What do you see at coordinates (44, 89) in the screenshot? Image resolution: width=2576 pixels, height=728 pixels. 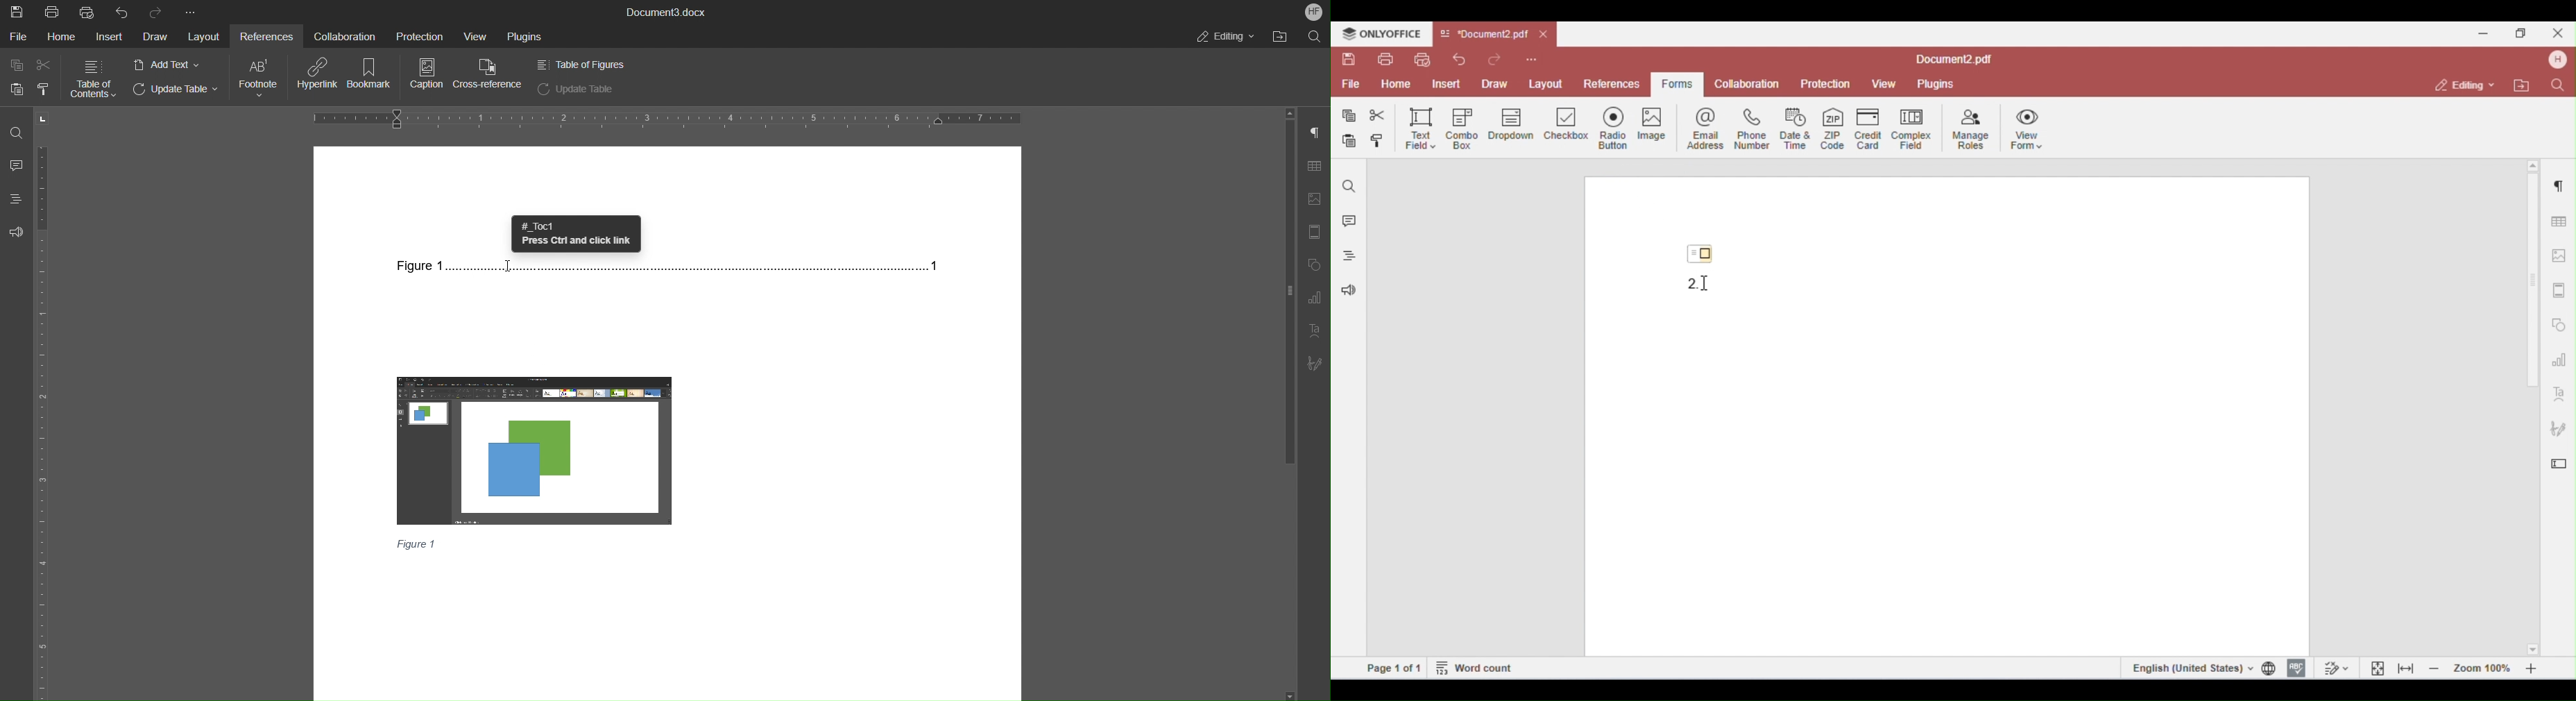 I see `Copy Style` at bounding box center [44, 89].